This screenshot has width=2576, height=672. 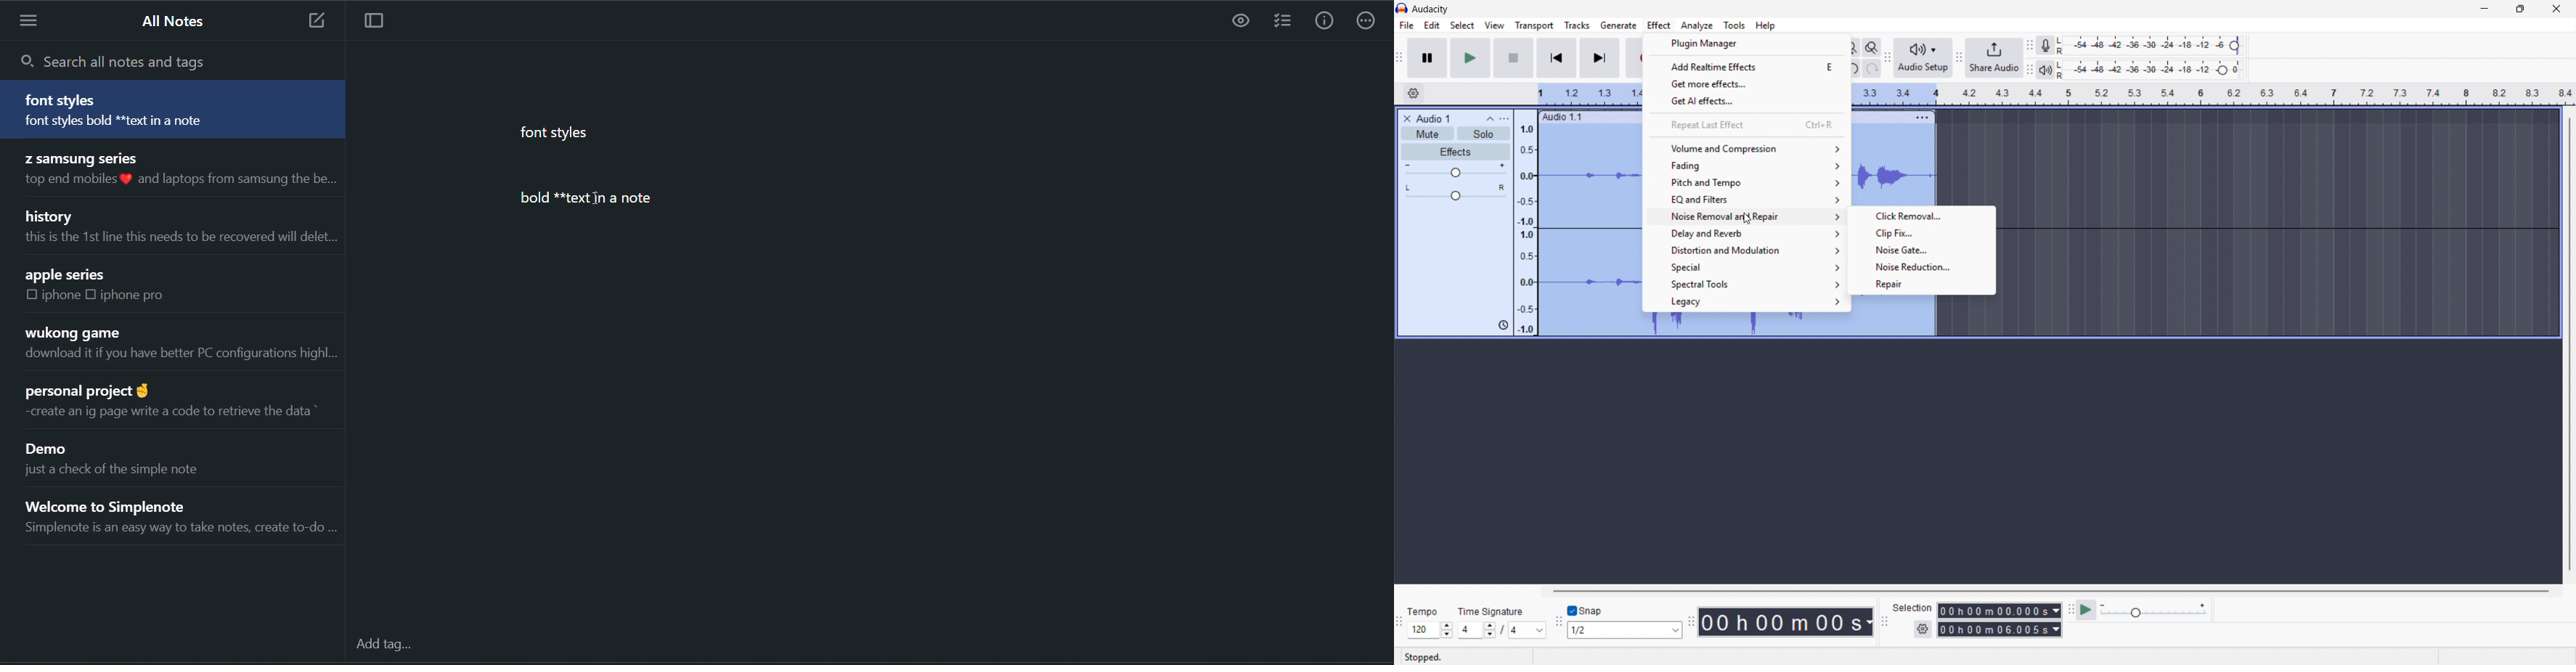 I want to click on Recording metre, so click(x=2046, y=46).